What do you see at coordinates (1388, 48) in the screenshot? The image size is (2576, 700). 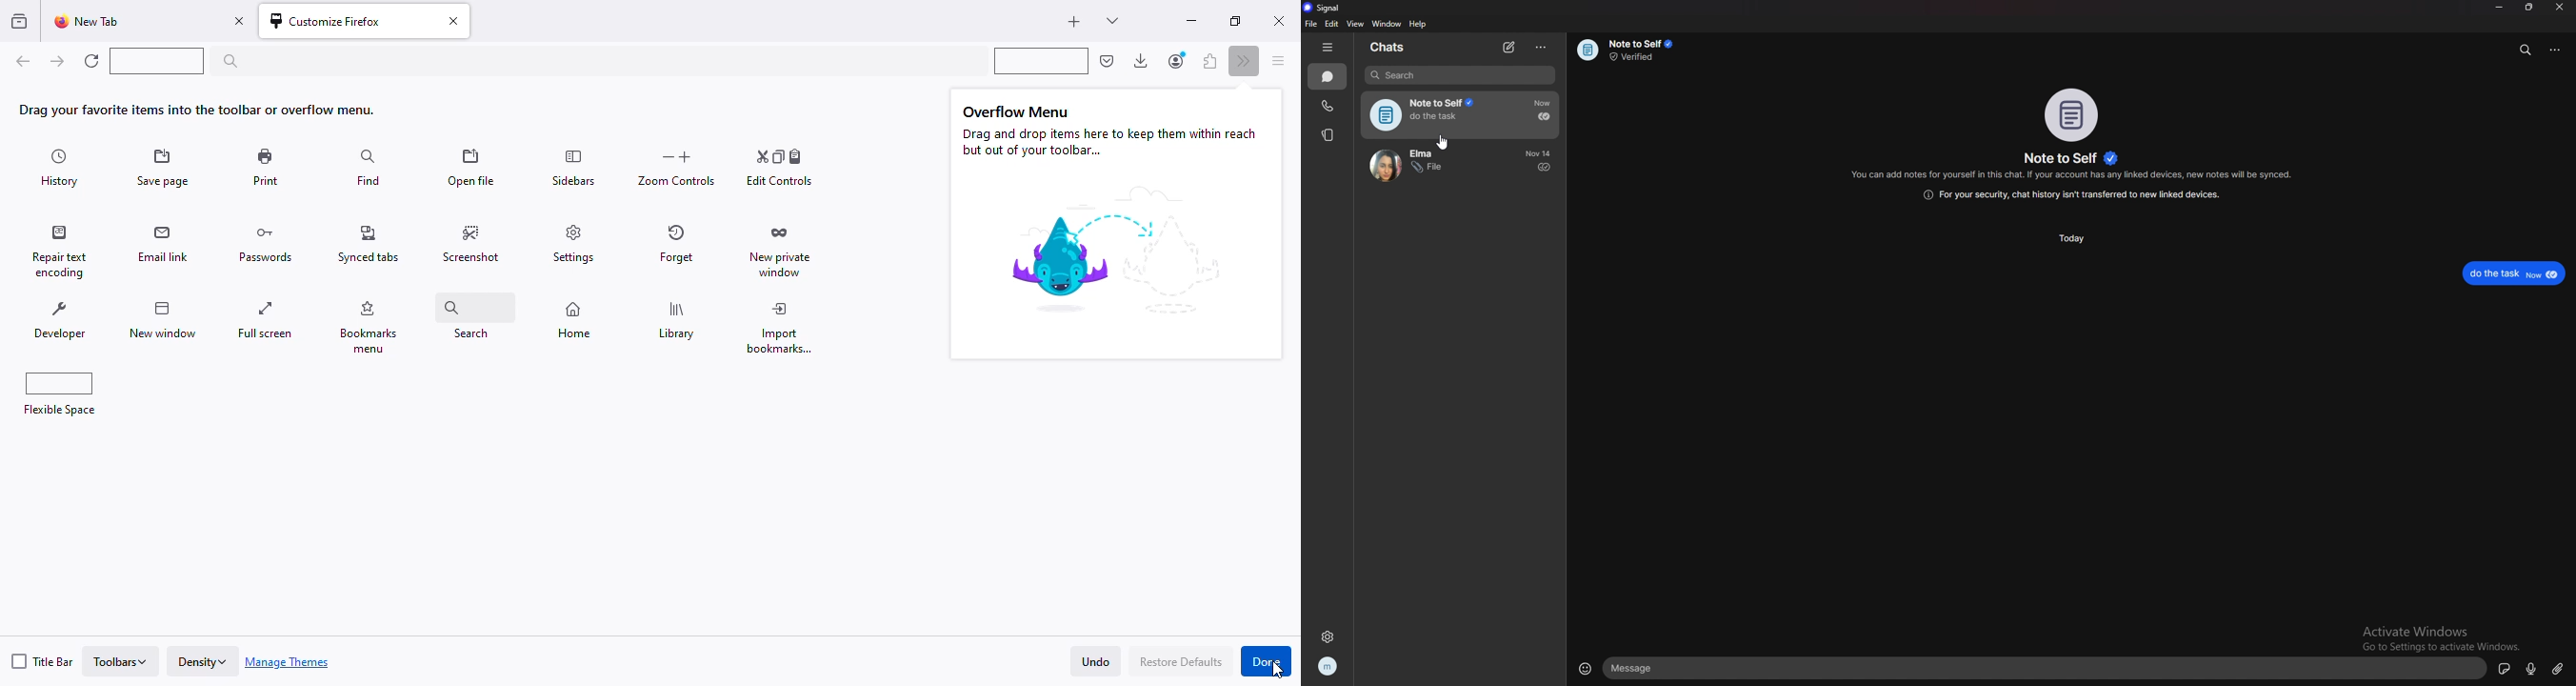 I see `chats` at bounding box center [1388, 48].